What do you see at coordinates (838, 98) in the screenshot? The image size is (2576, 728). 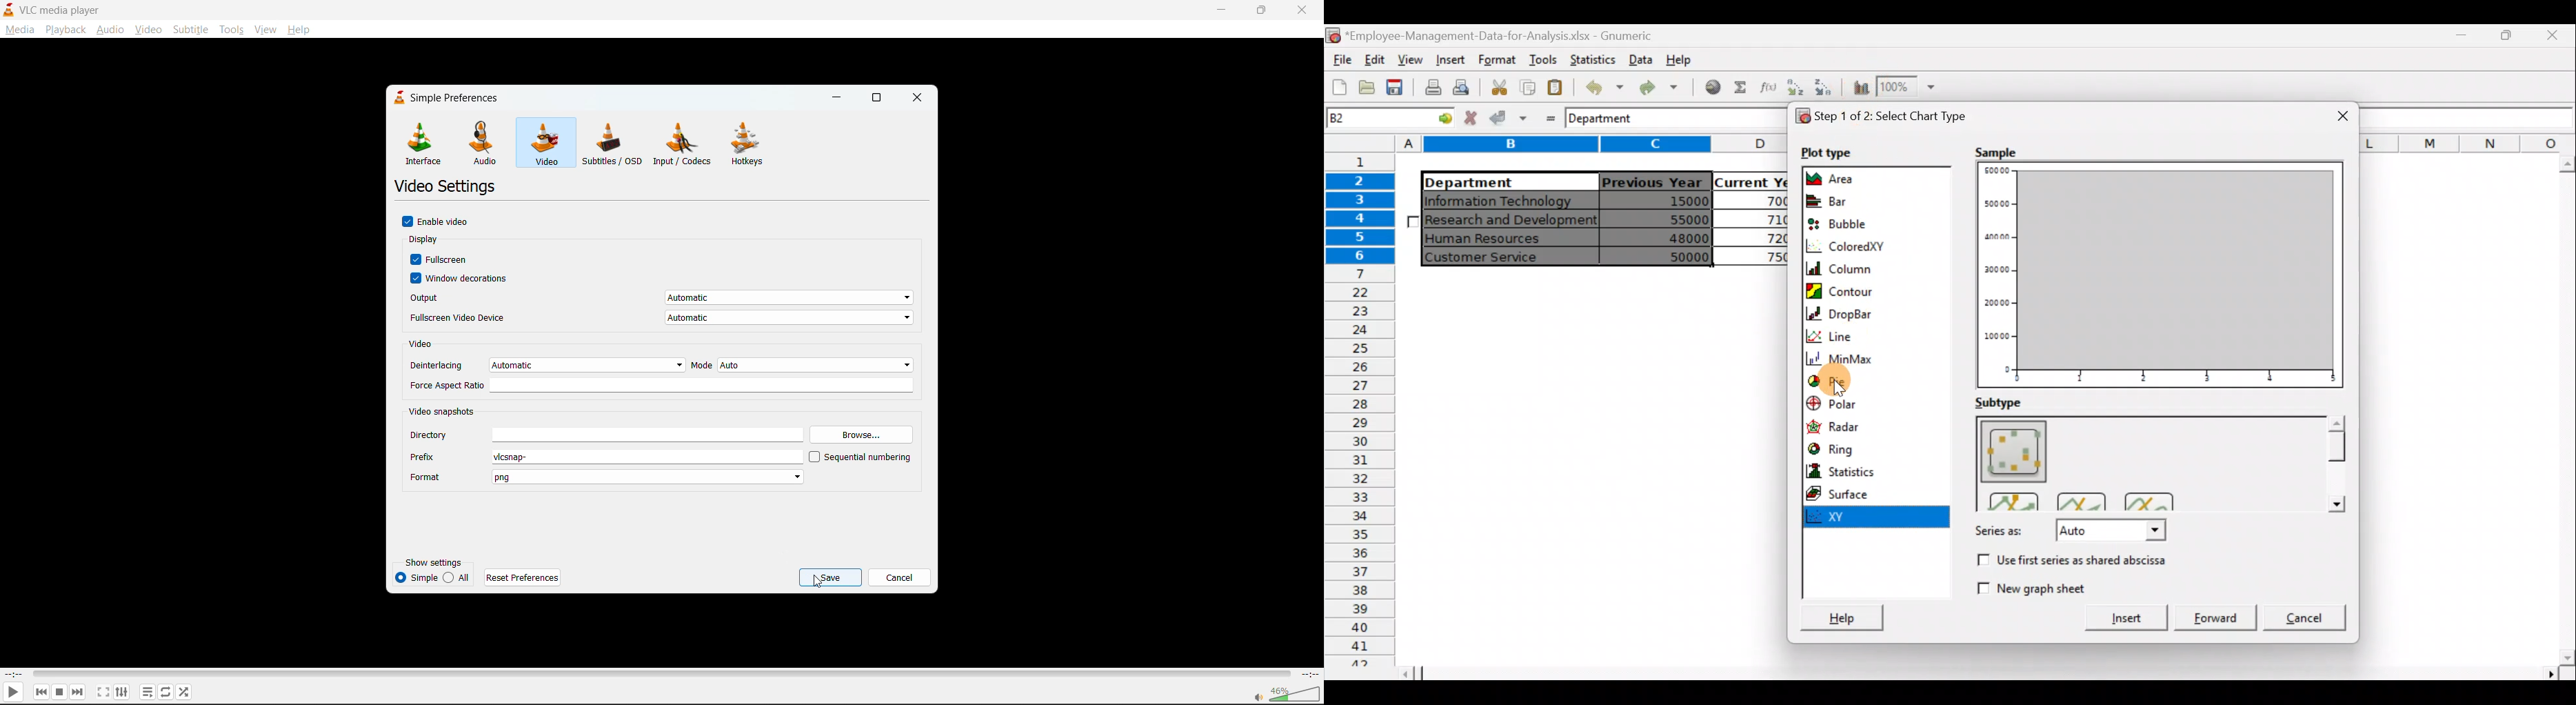 I see `minimize` at bounding box center [838, 98].